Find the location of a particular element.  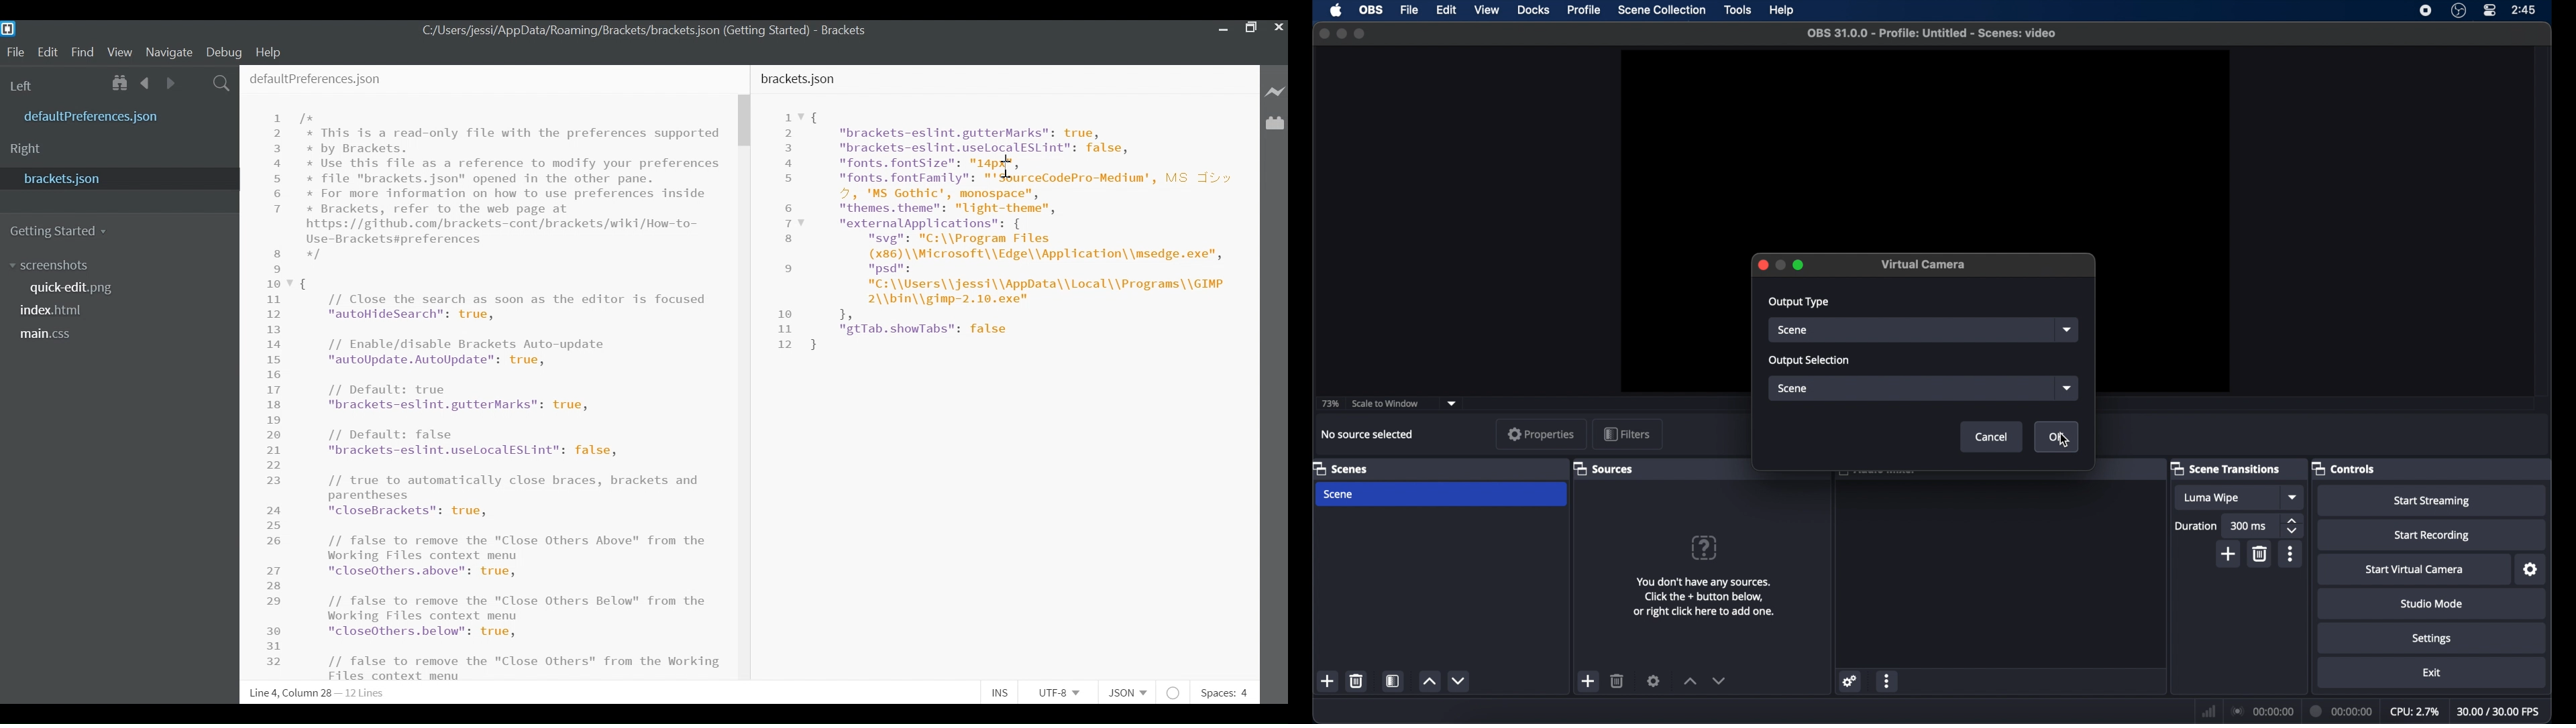

add is located at coordinates (1328, 681).